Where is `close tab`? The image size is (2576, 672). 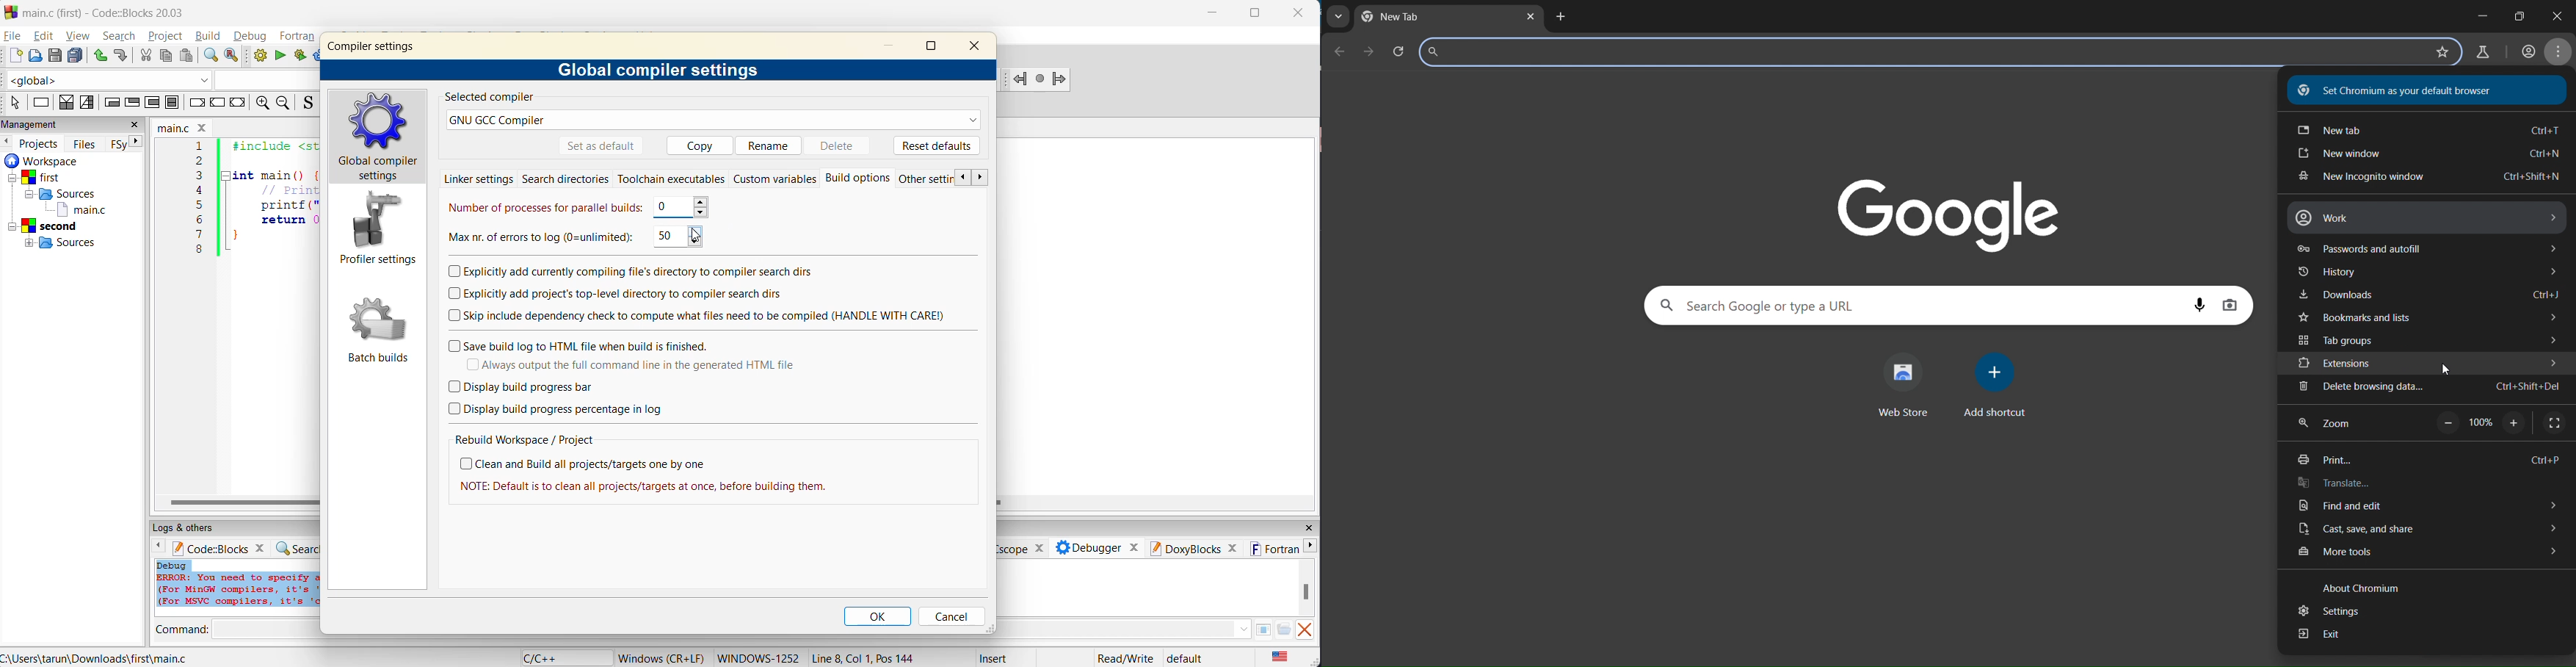
close tab is located at coordinates (1531, 16).